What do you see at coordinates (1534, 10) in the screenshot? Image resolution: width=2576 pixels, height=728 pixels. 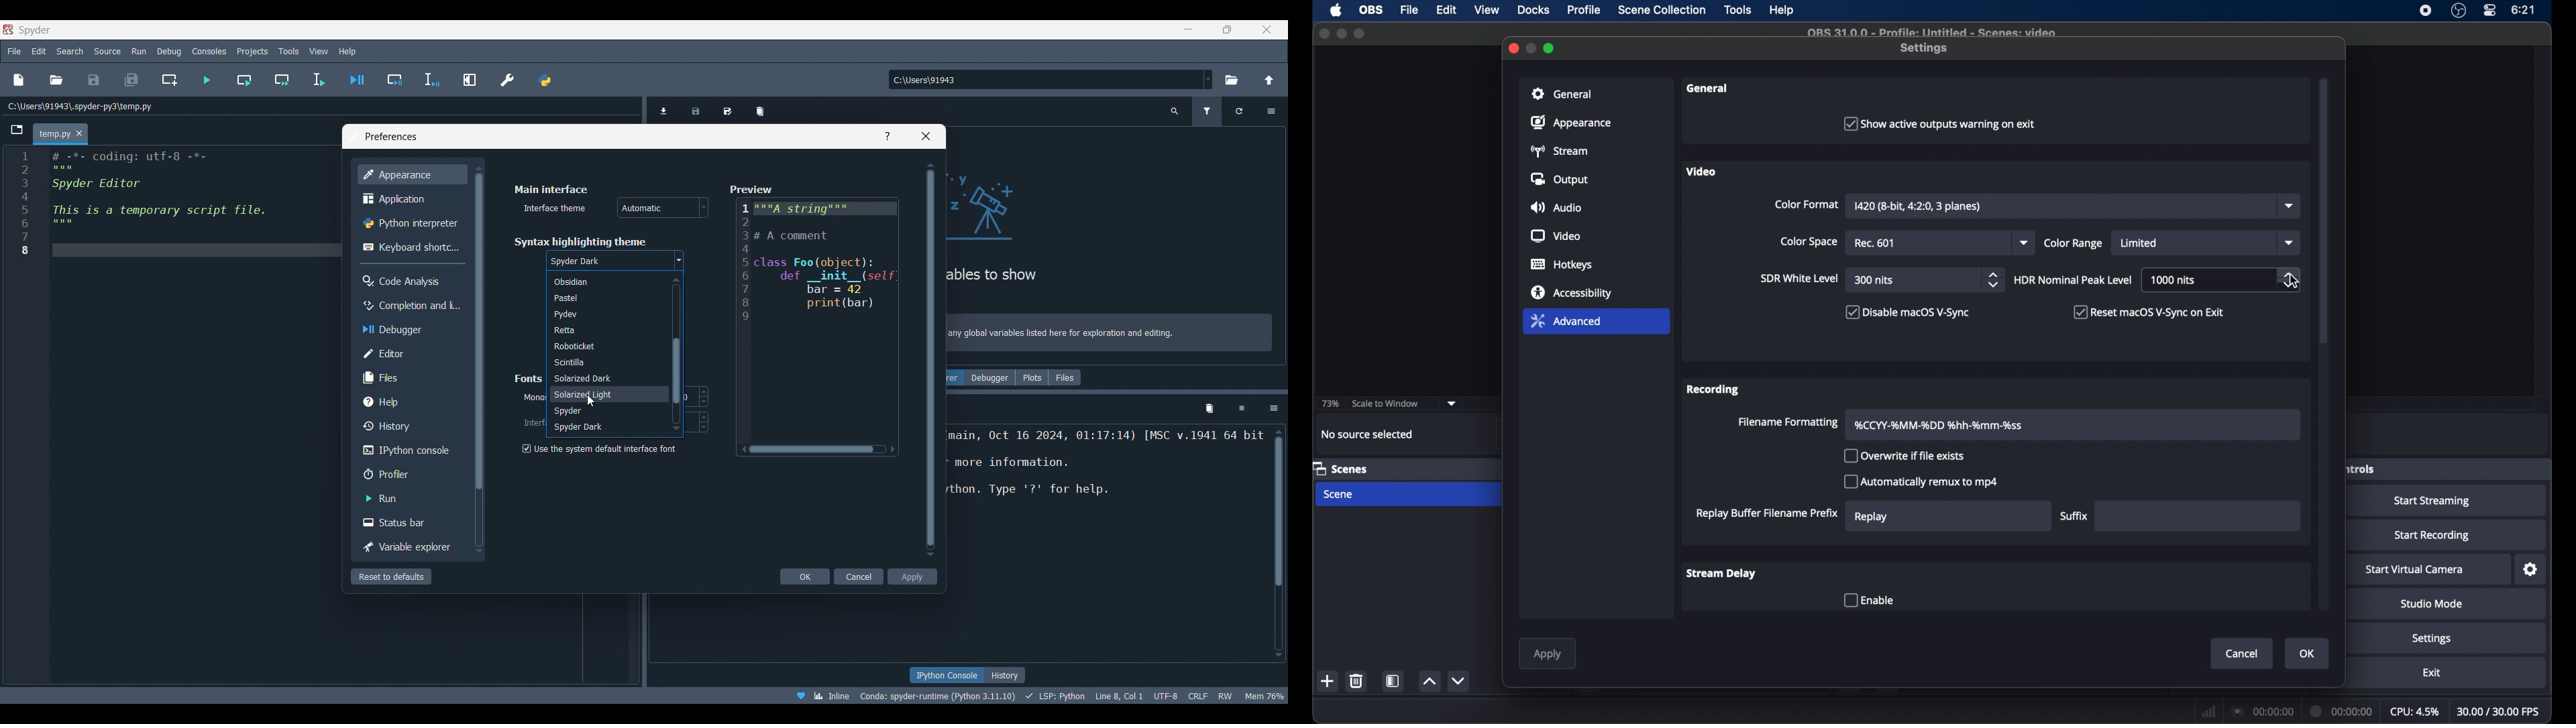 I see `docks` at bounding box center [1534, 10].